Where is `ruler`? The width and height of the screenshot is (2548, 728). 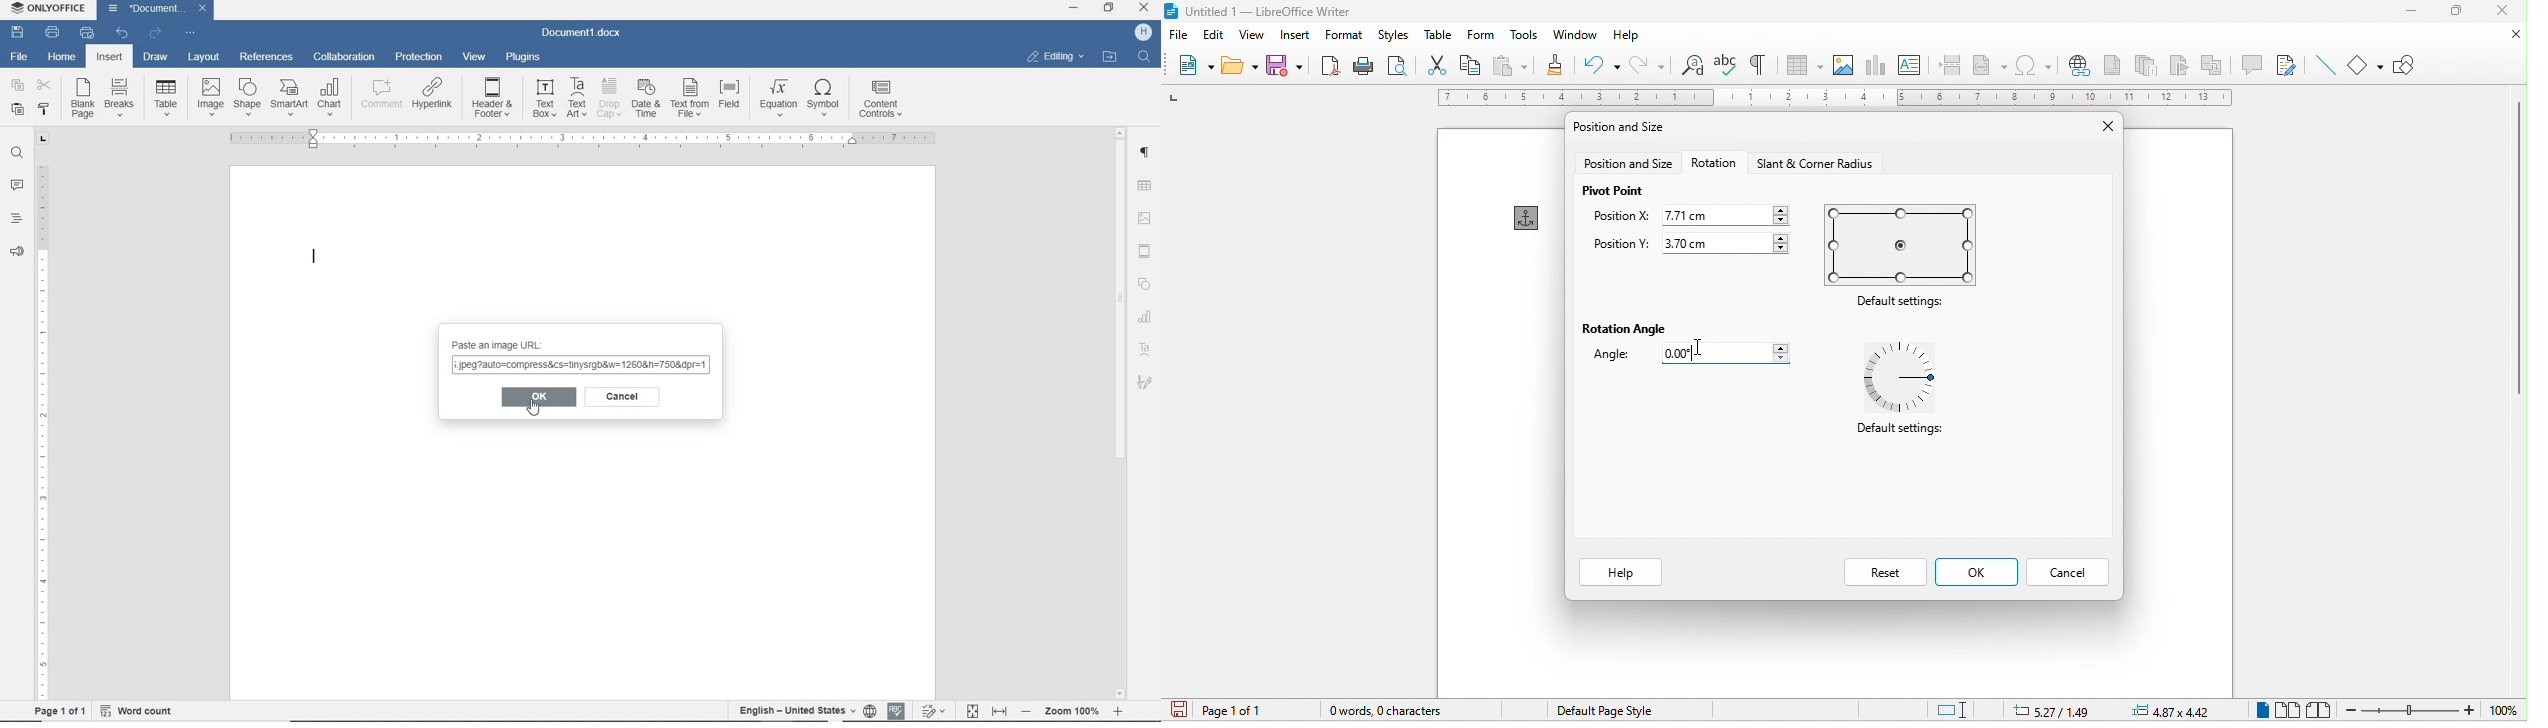
ruler is located at coordinates (581, 140).